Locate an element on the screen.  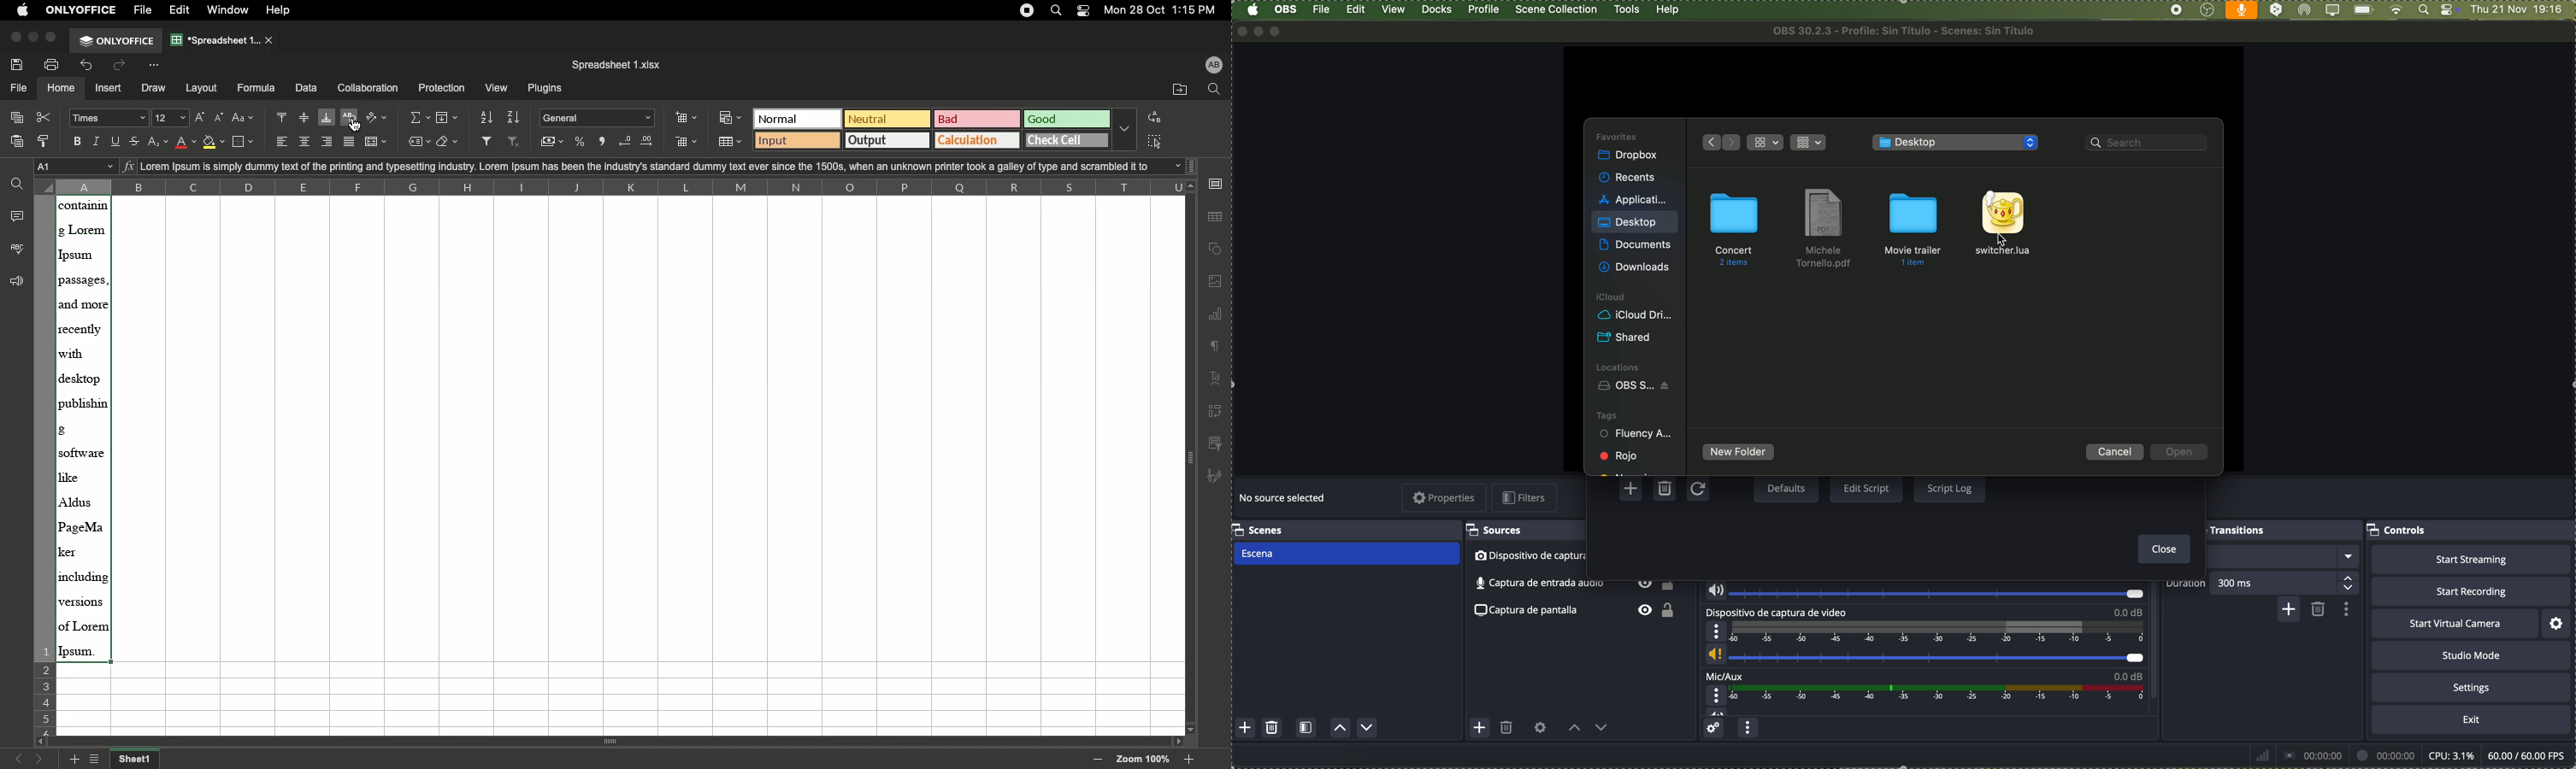
Spell checking is located at coordinates (16, 249).